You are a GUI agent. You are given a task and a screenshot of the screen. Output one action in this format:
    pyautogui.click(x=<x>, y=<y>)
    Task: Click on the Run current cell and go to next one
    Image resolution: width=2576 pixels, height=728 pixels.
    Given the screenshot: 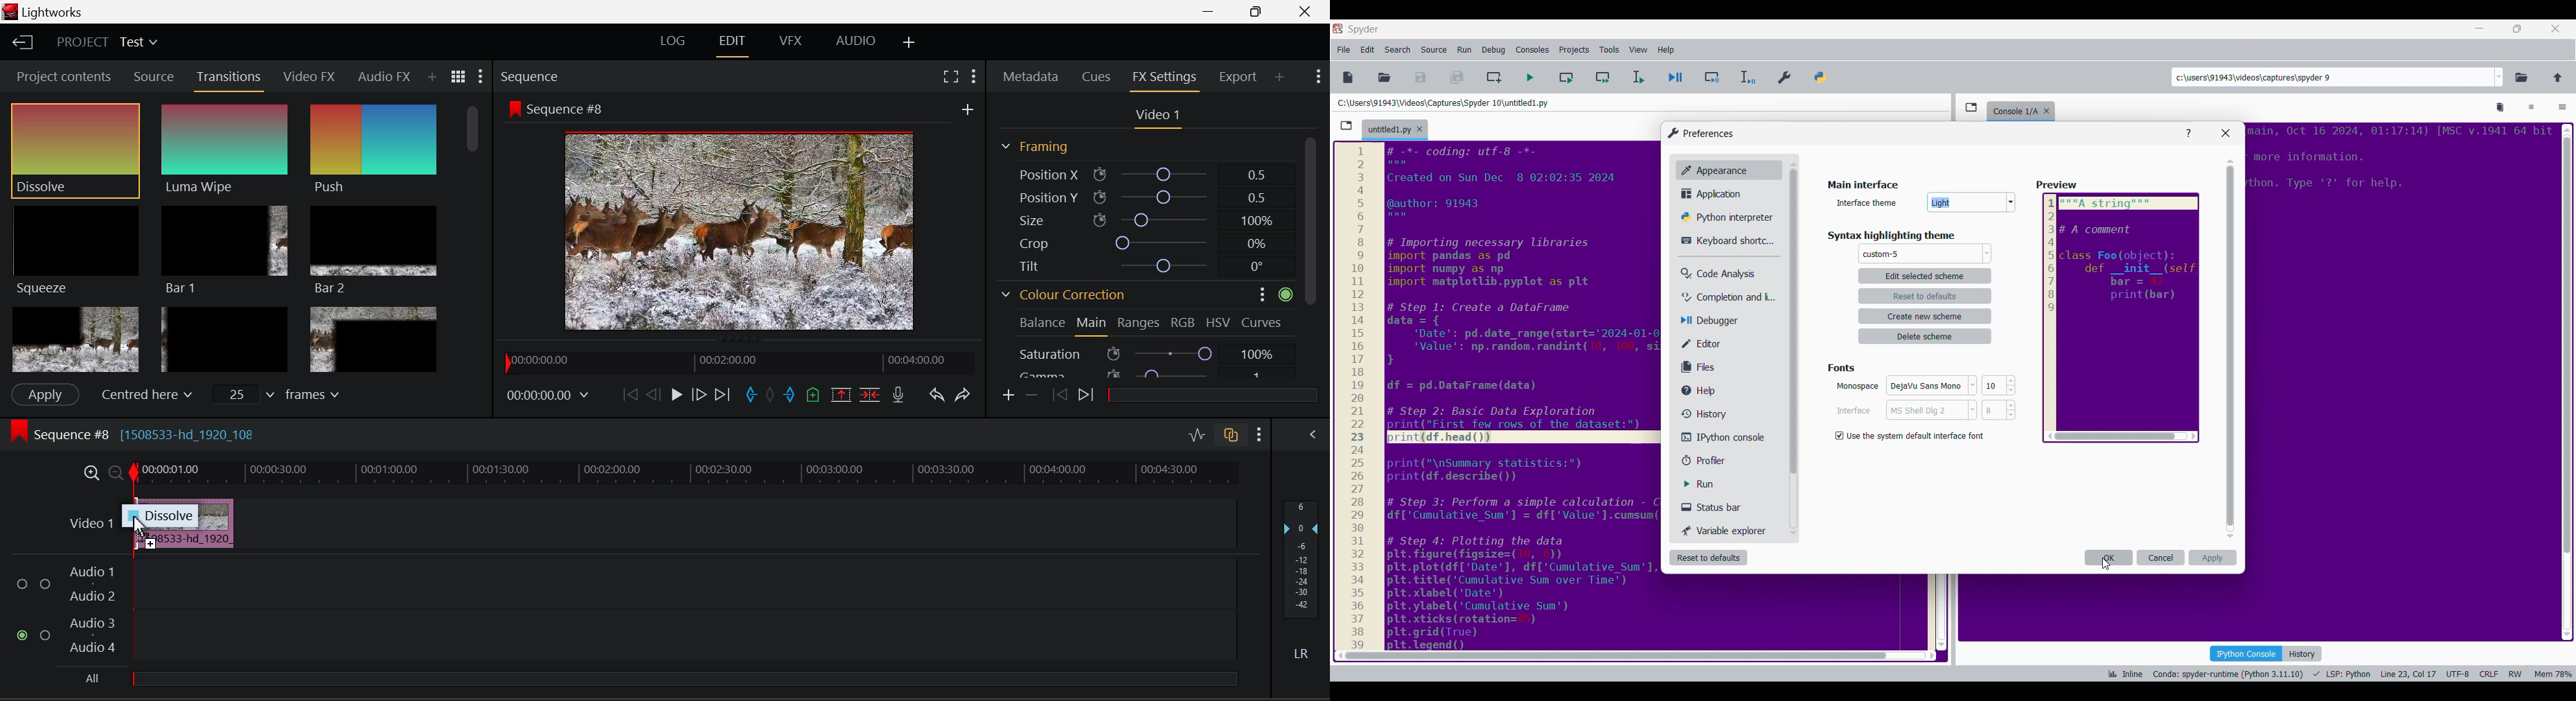 What is the action you would take?
    pyautogui.click(x=1603, y=77)
    